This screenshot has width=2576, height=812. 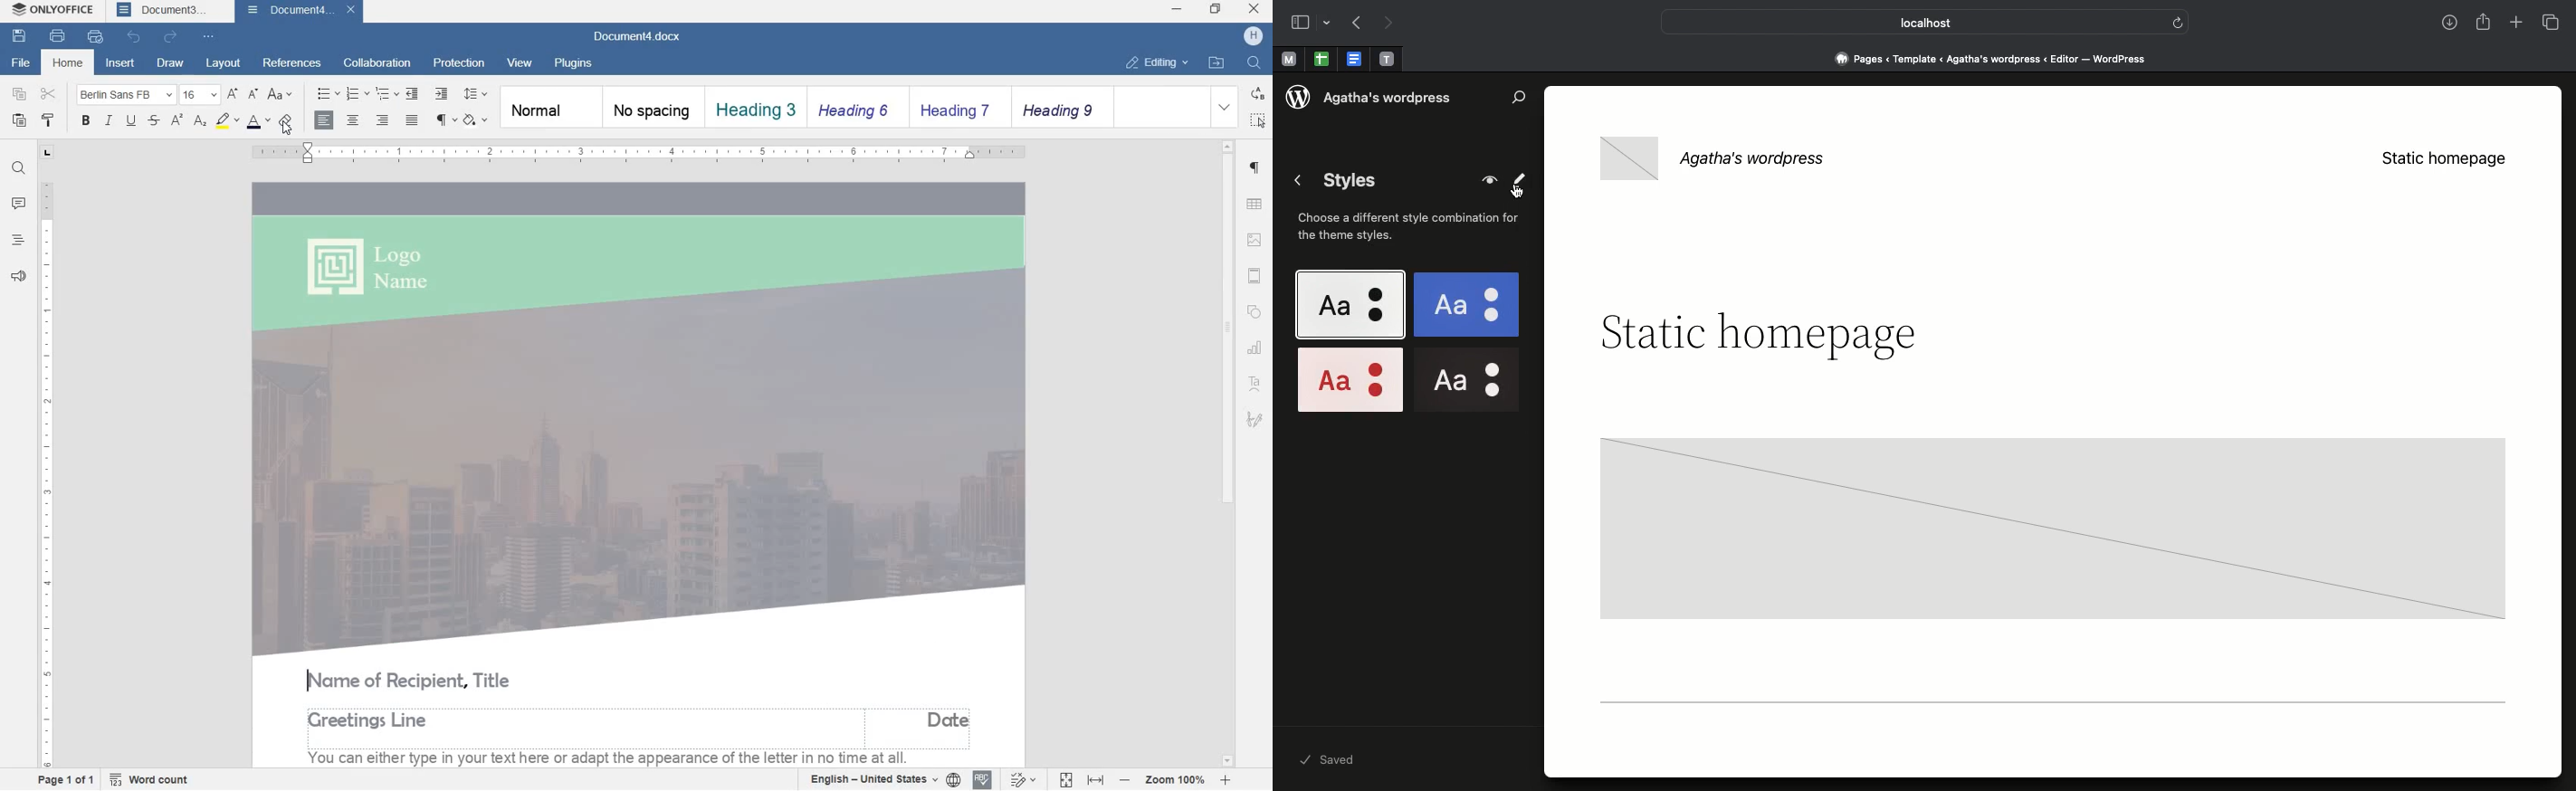 I want to click on customize quick access toolbar, so click(x=209, y=36).